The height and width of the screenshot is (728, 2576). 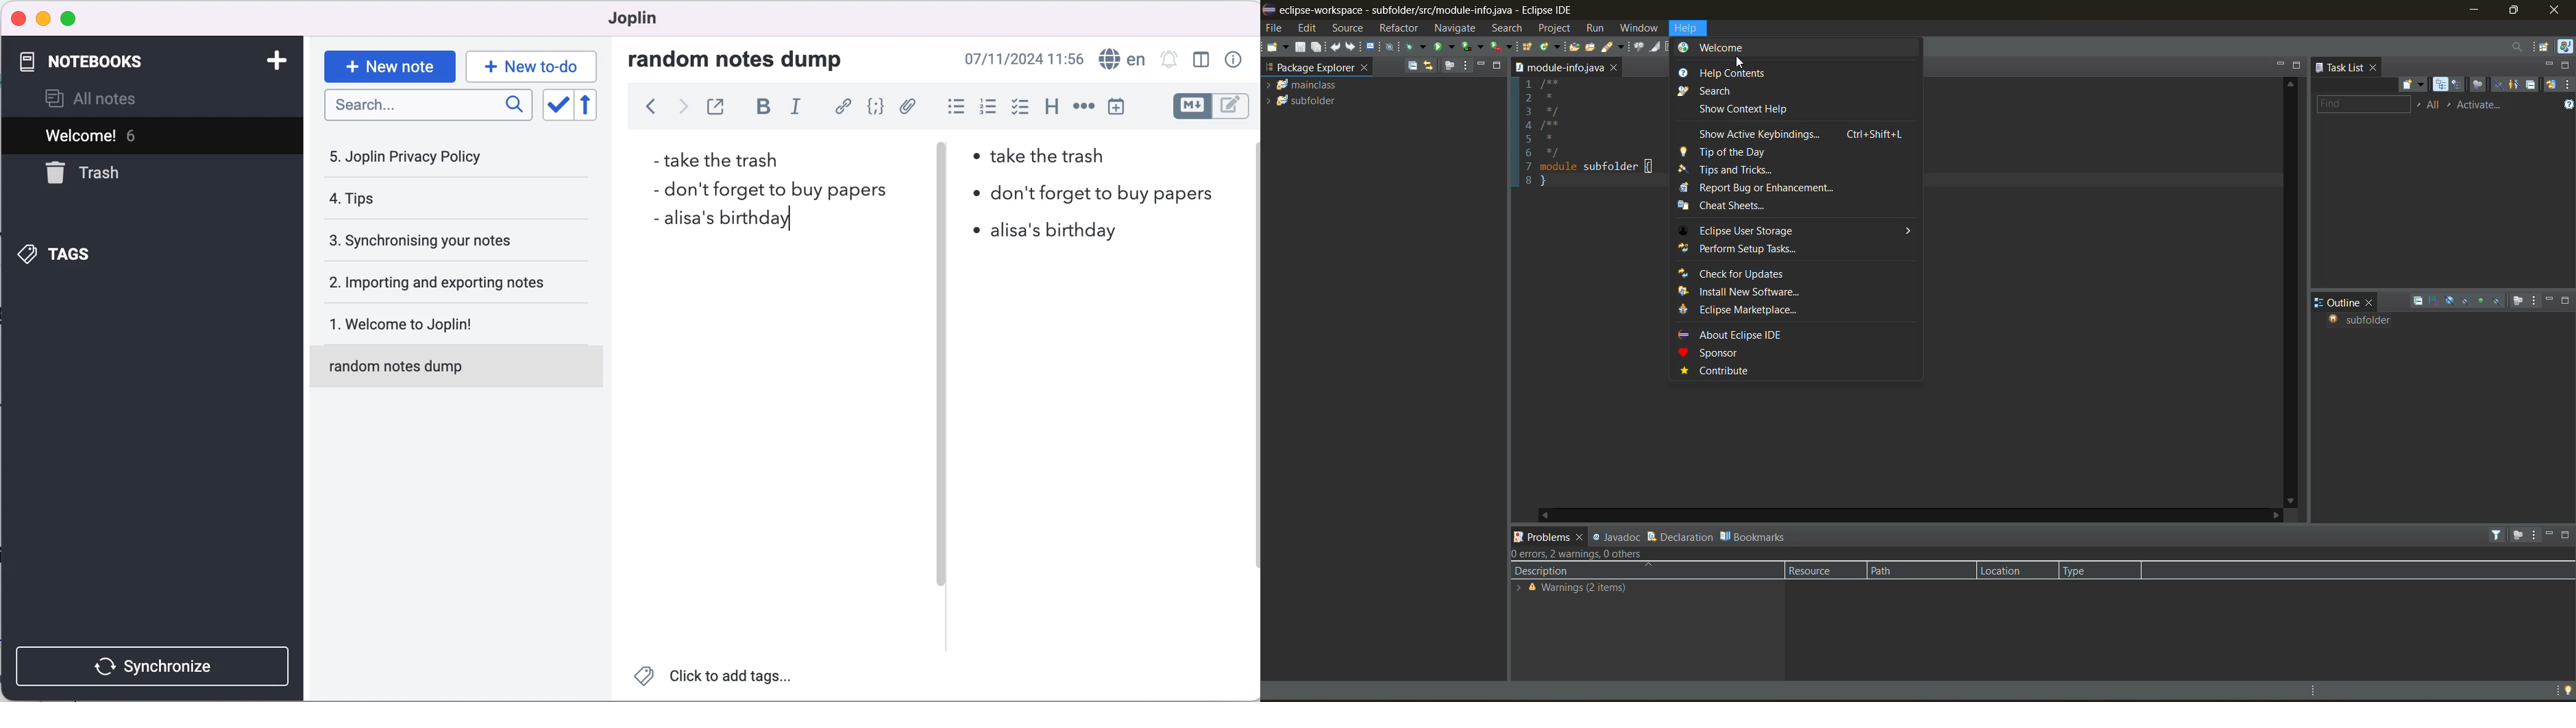 What do you see at coordinates (2418, 302) in the screenshot?
I see `collapse all` at bounding box center [2418, 302].